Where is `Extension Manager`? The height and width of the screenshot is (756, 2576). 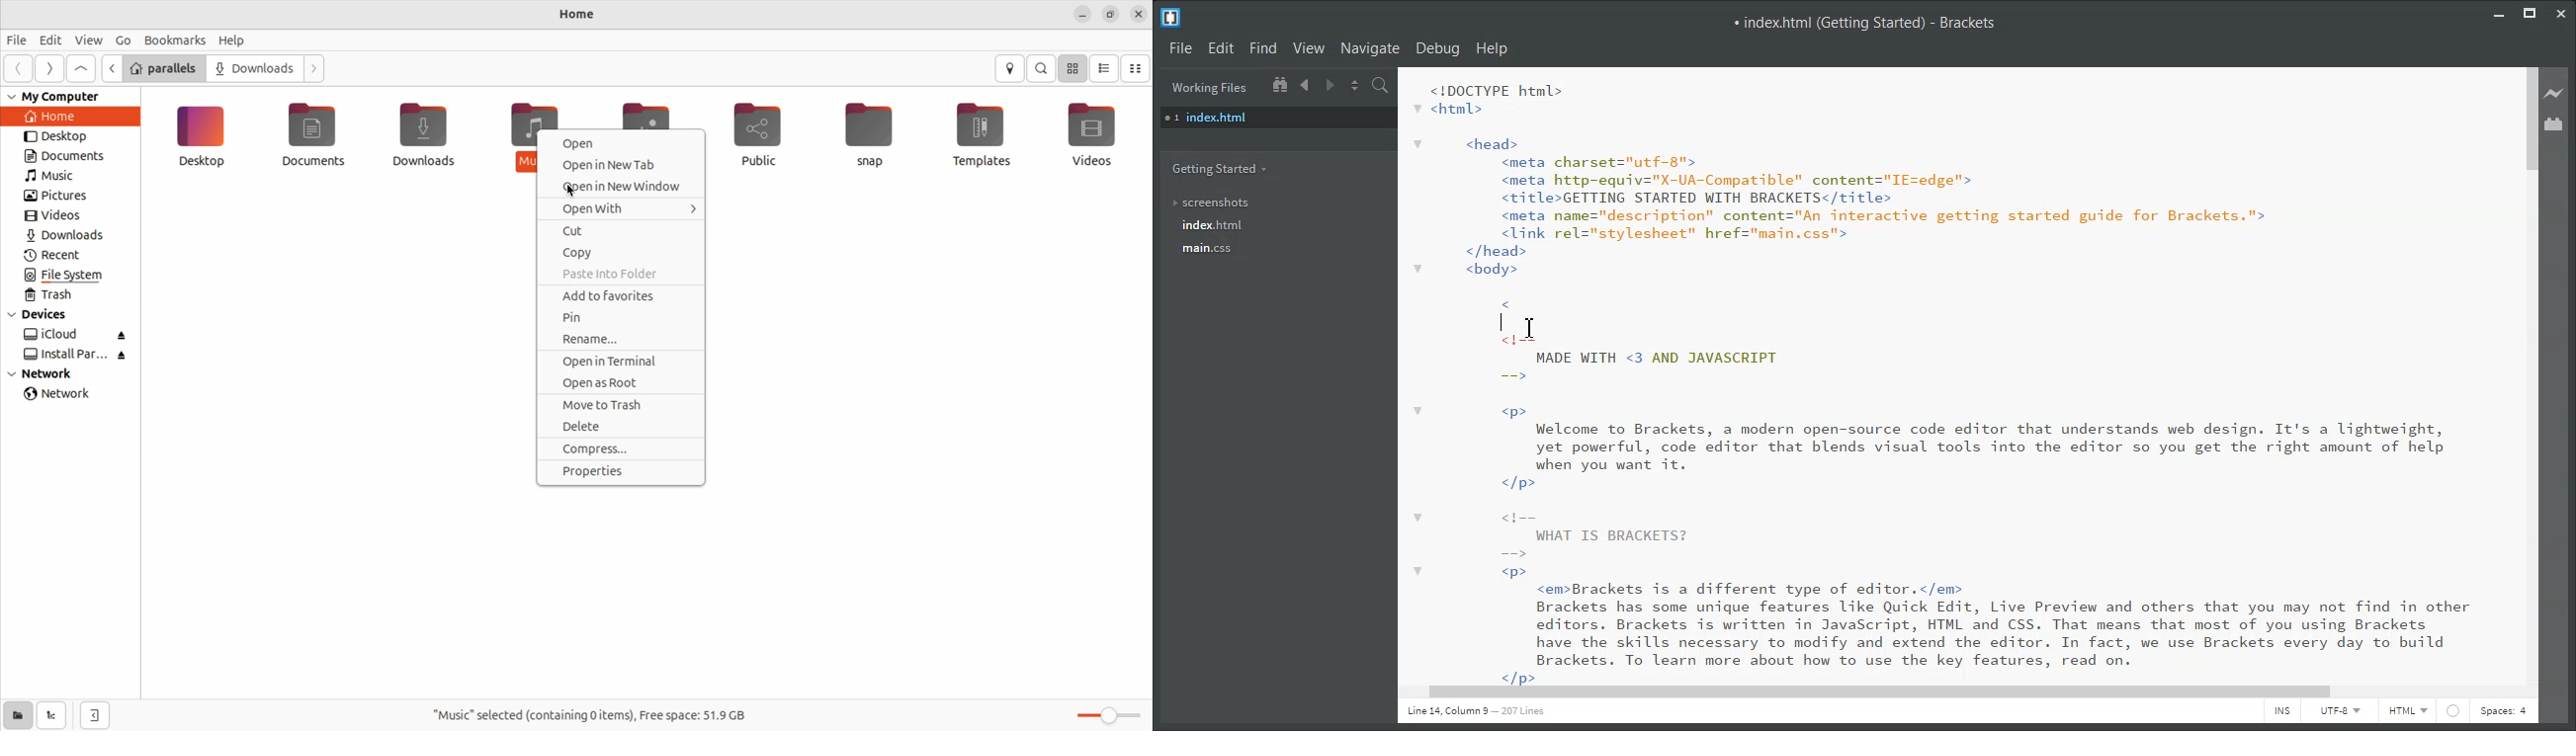 Extension Manager is located at coordinates (2556, 123).